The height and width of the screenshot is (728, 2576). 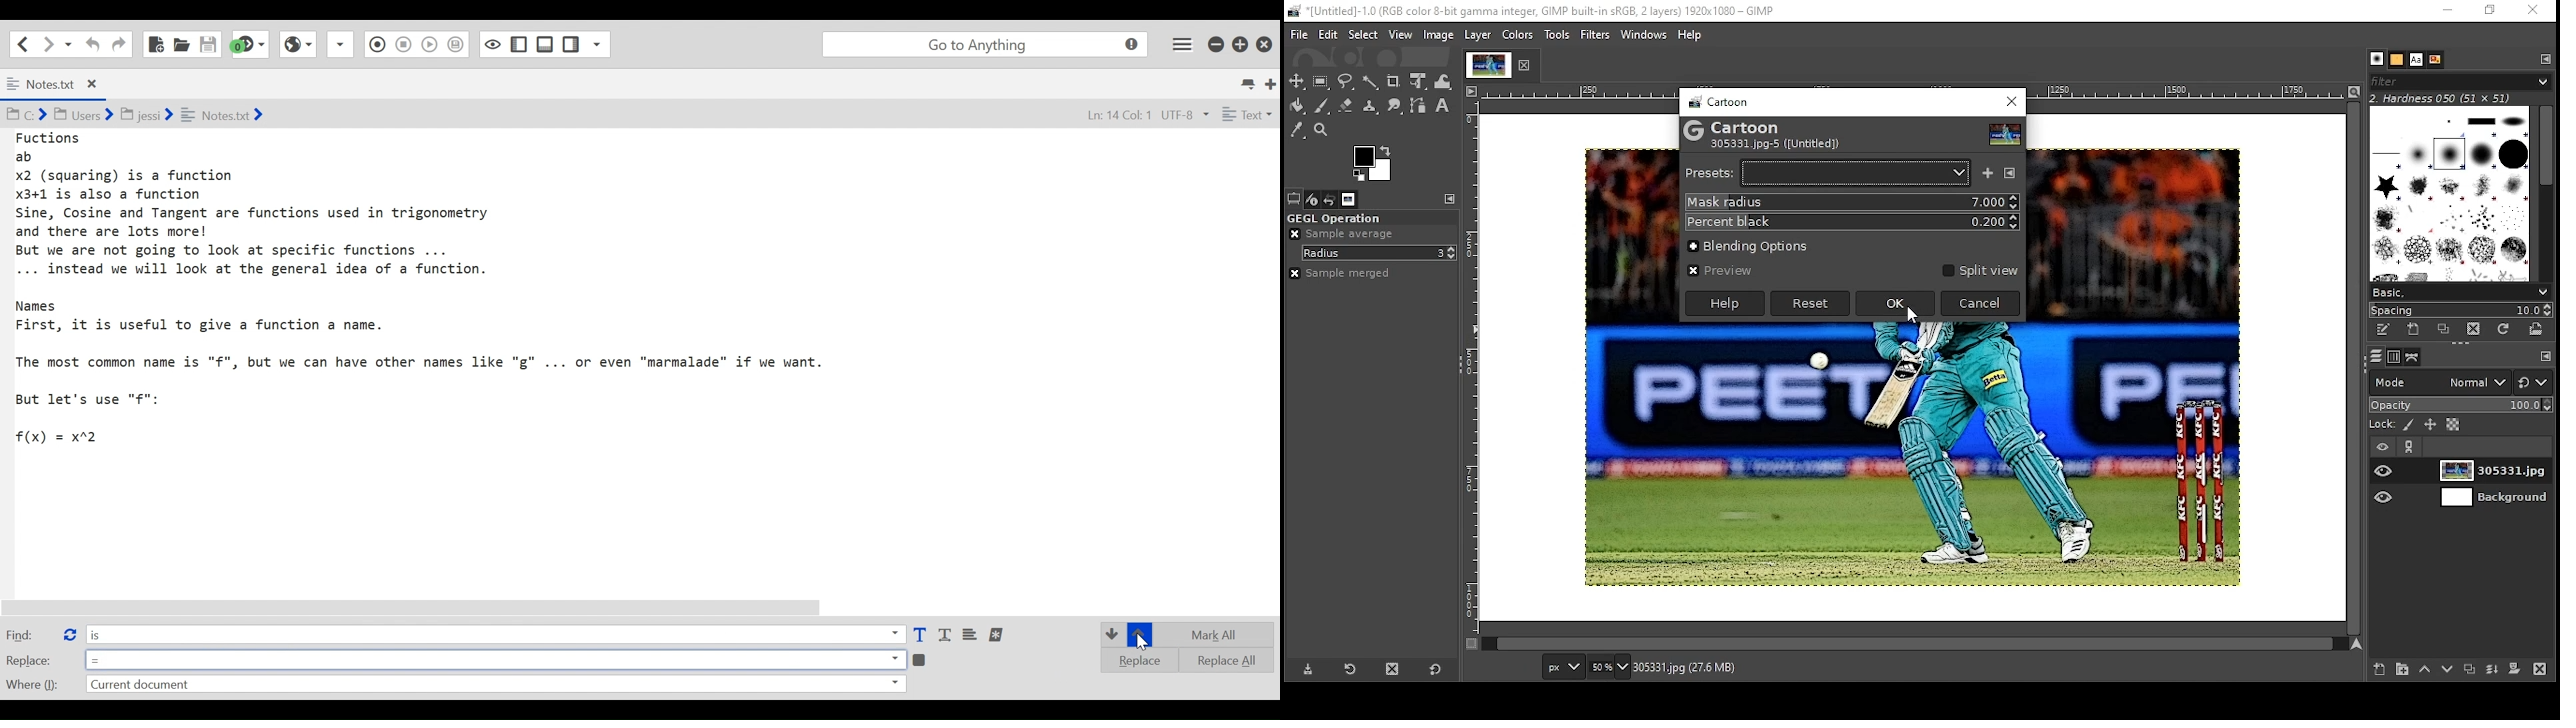 What do you see at coordinates (2448, 670) in the screenshot?
I see `move layer one step down` at bounding box center [2448, 670].